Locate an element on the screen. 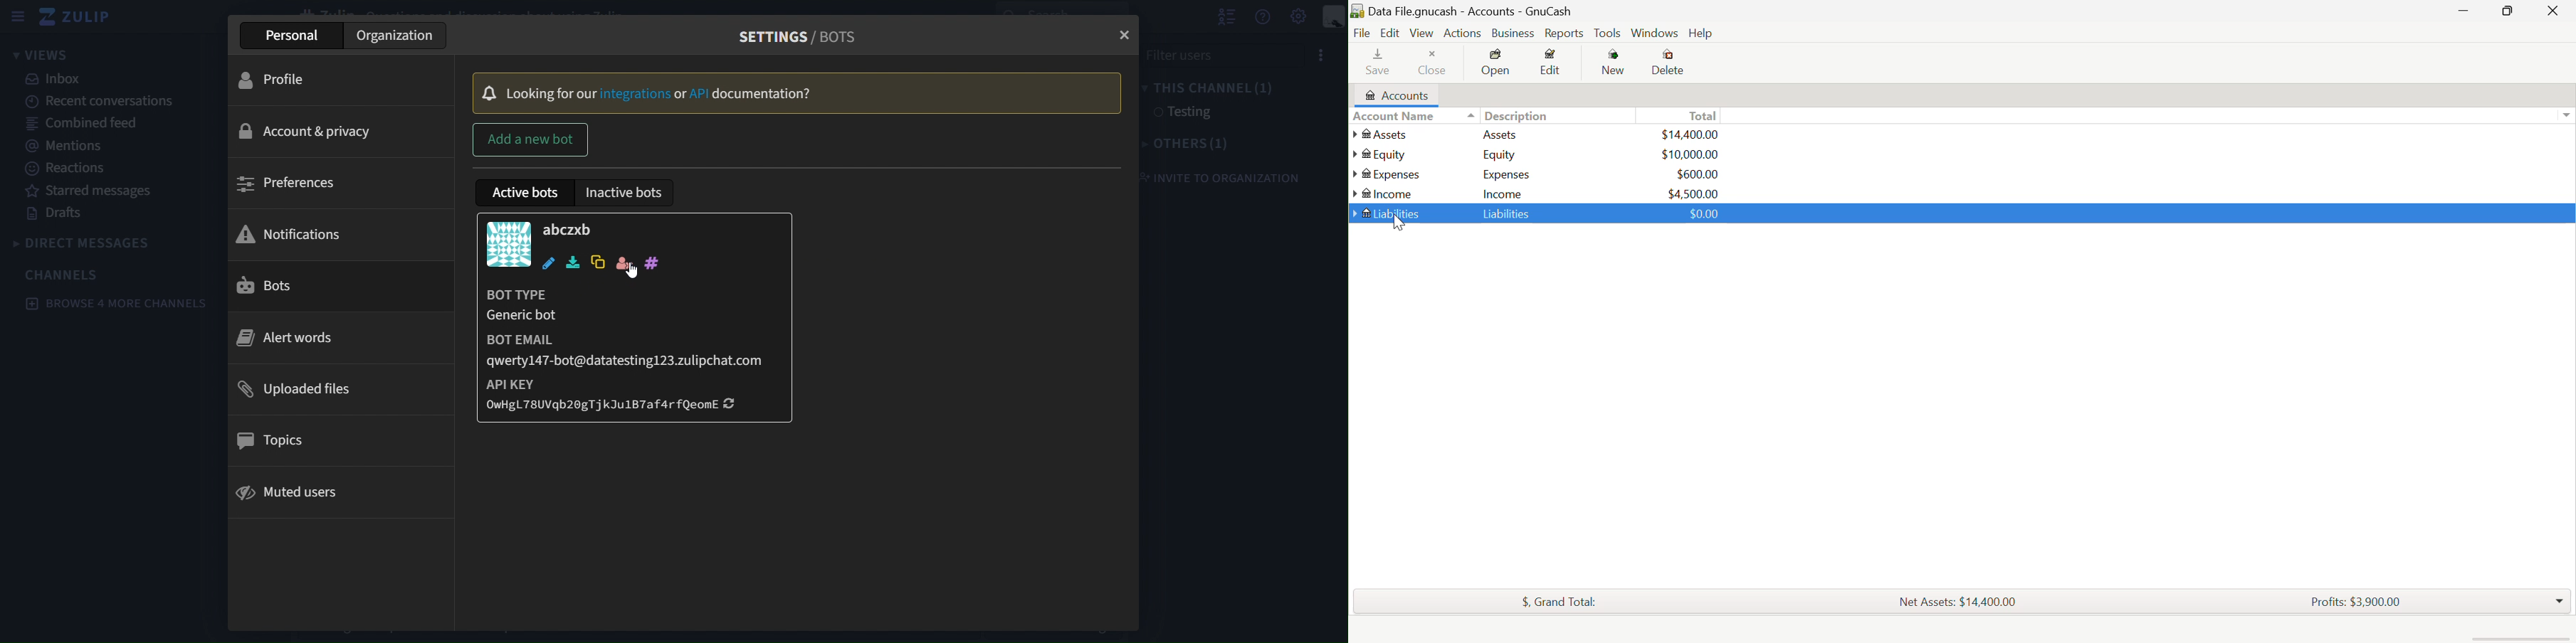  Close is located at coordinates (1433, 64).